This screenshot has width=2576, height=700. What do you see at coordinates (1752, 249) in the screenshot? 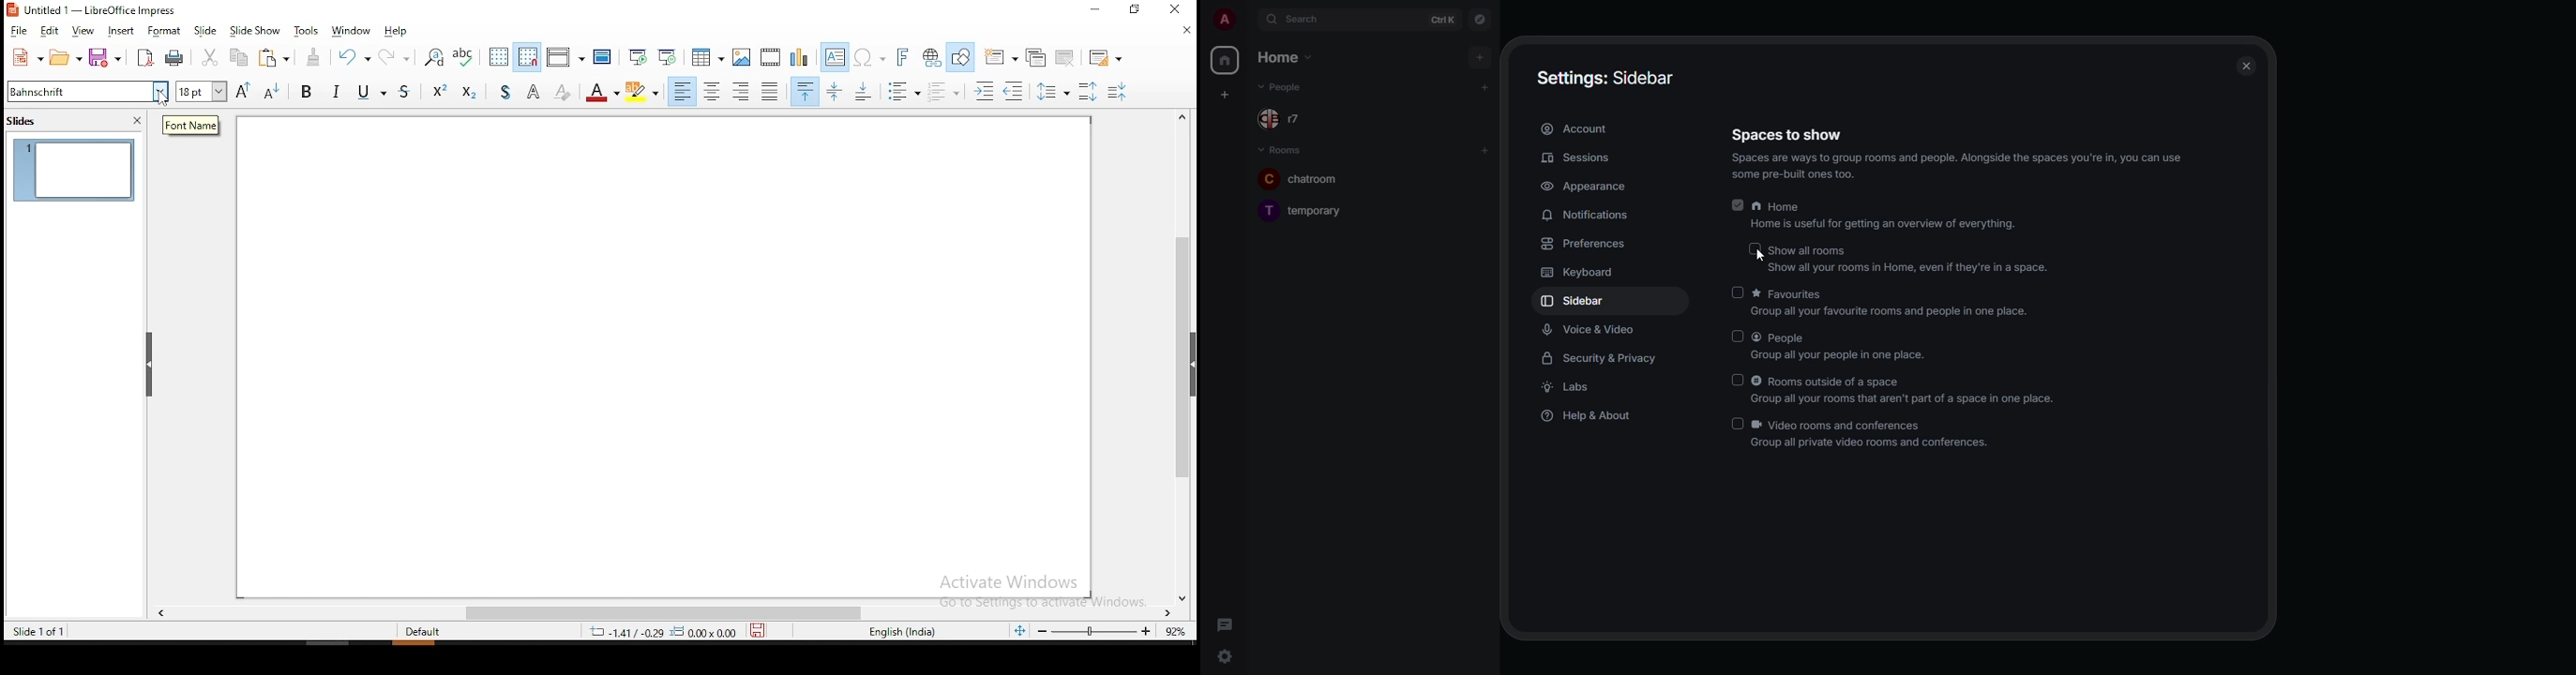
I see `click to enable` at bounding box center [1752, 249].